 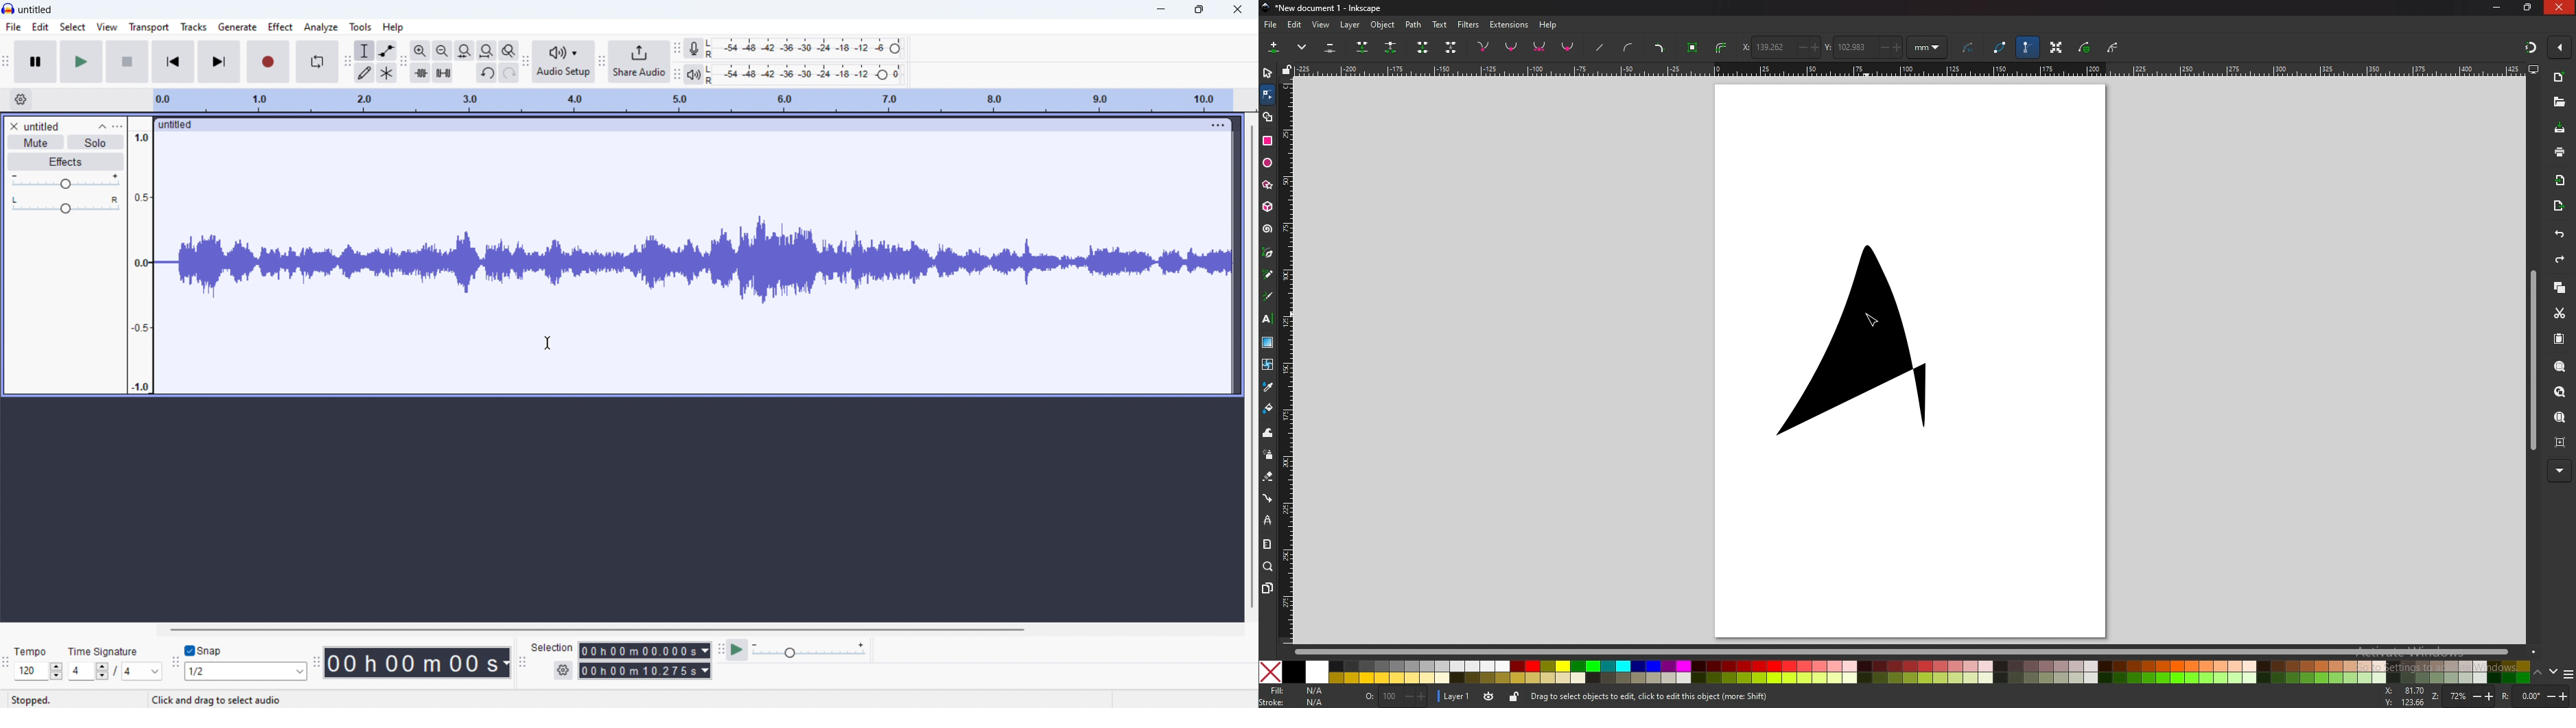 I want to click on playback speed, so click(x=811, y=650).